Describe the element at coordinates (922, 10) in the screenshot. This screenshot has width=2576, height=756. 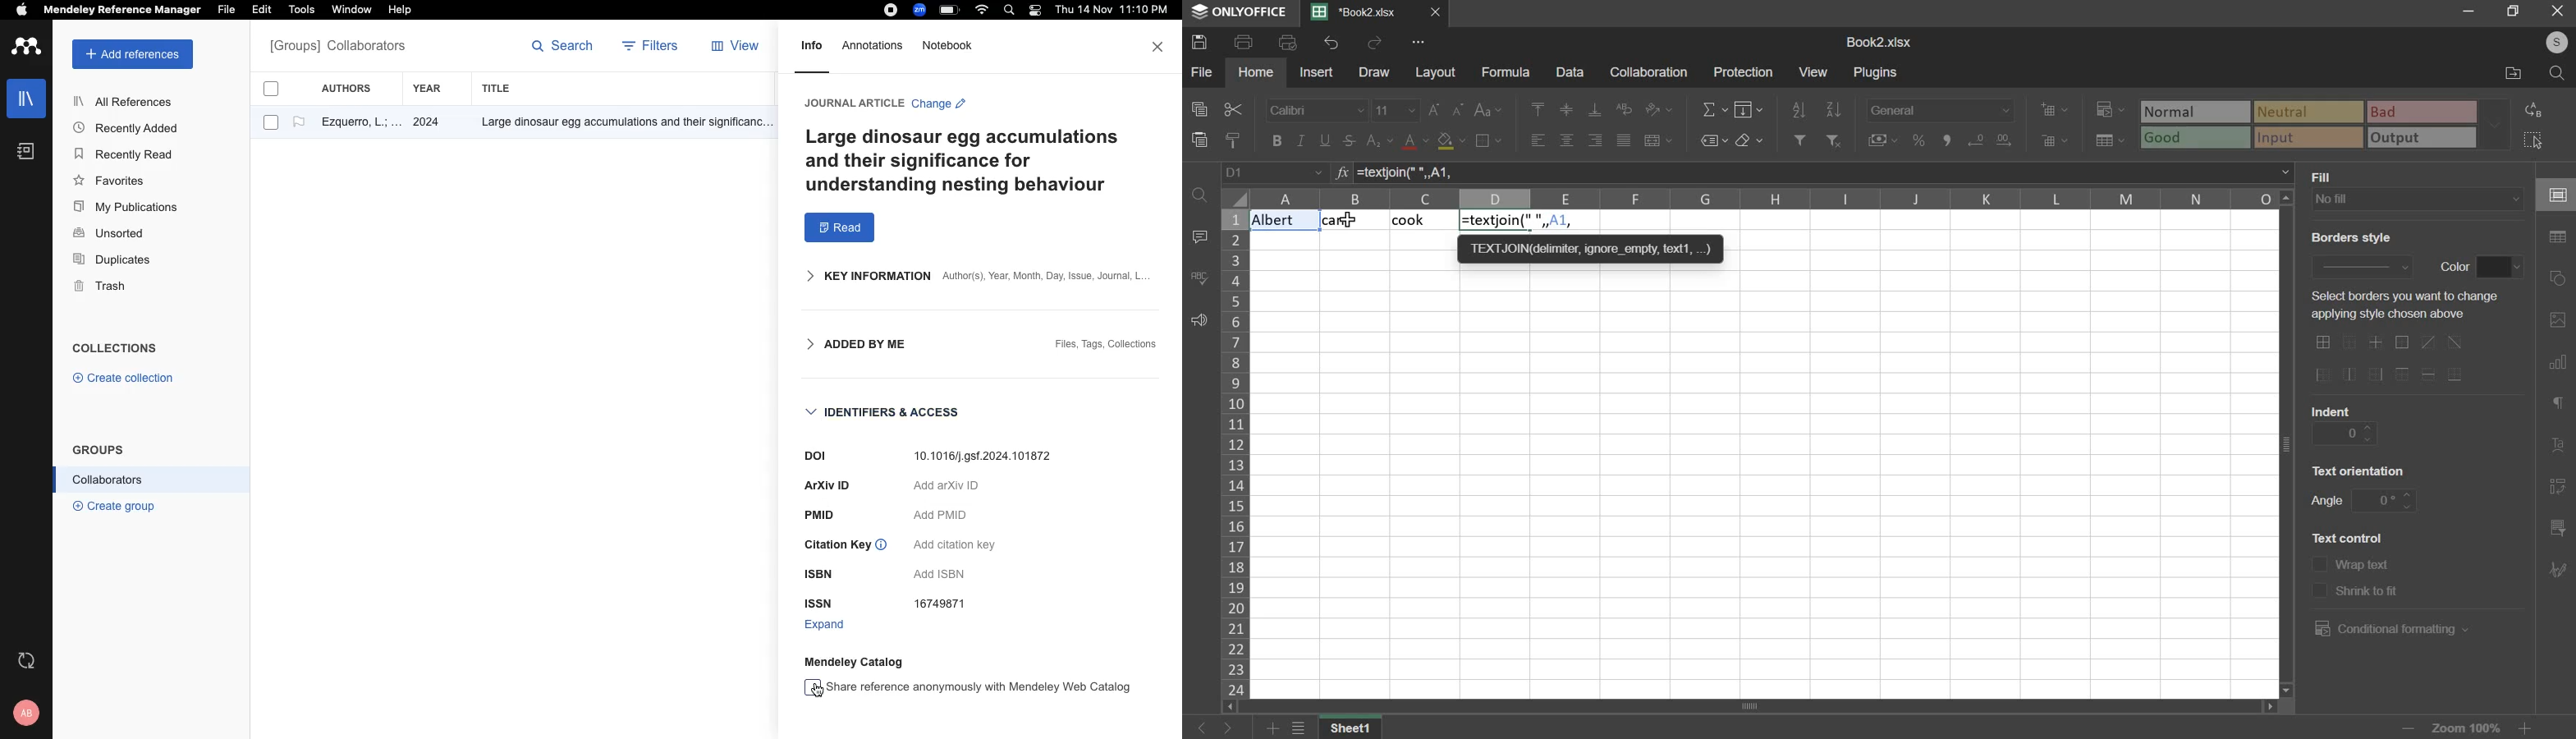
I see `zoom` at that location.